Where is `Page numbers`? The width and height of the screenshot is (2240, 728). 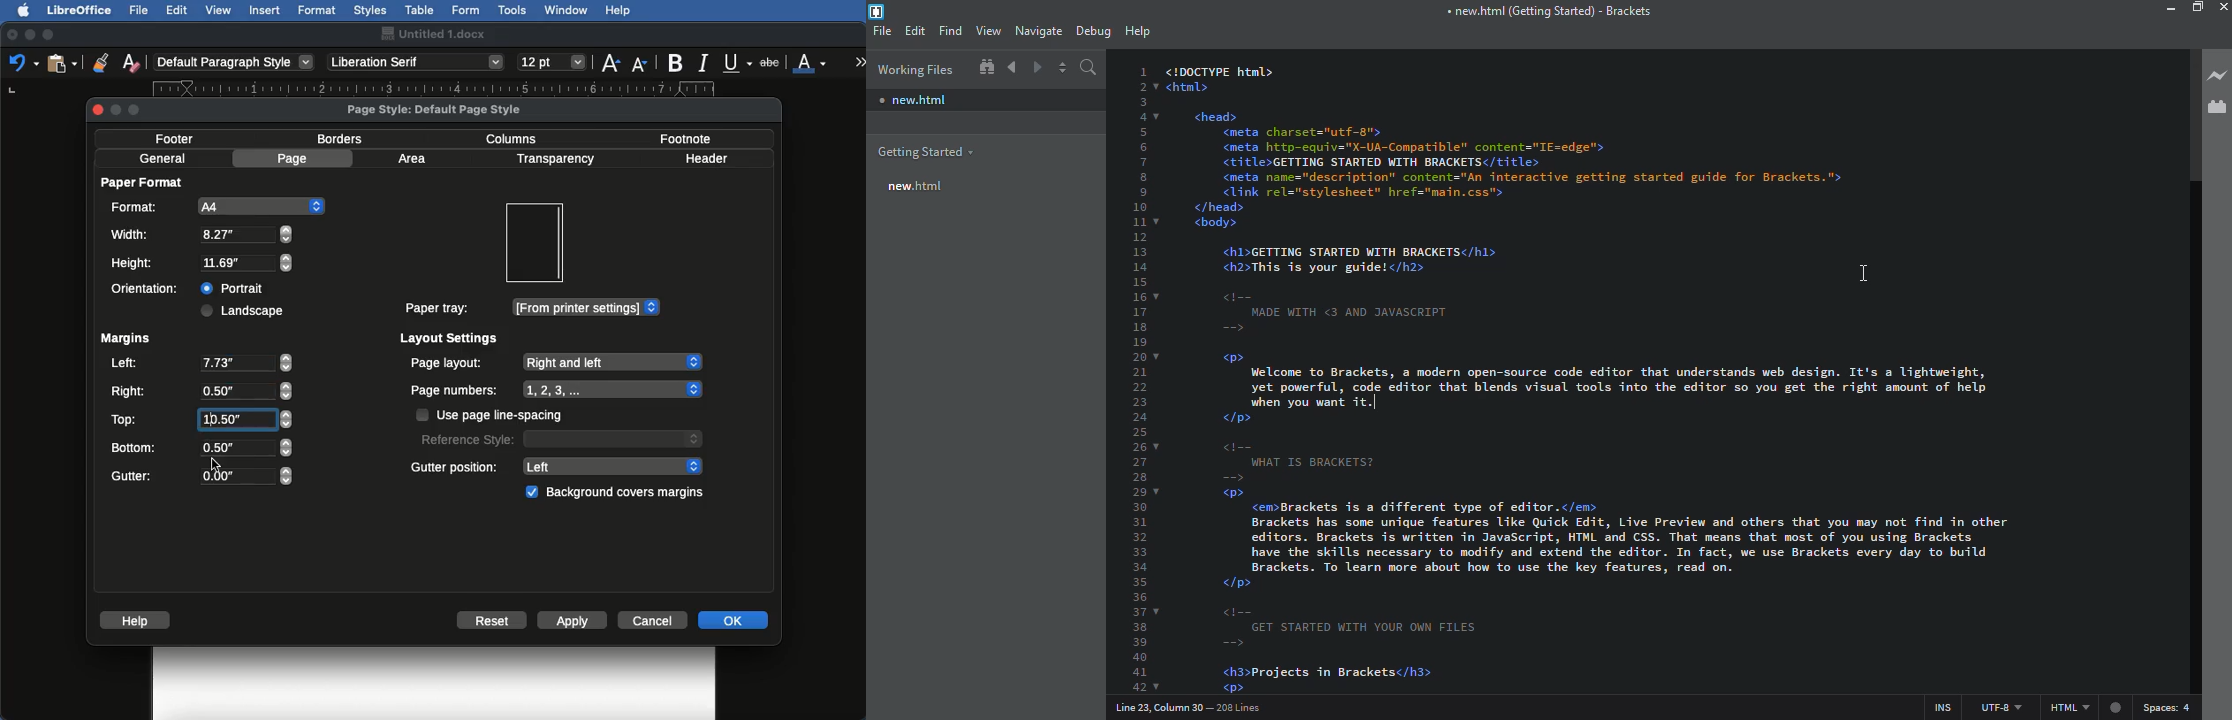
Page numbers is located at coordinates (557, 390).